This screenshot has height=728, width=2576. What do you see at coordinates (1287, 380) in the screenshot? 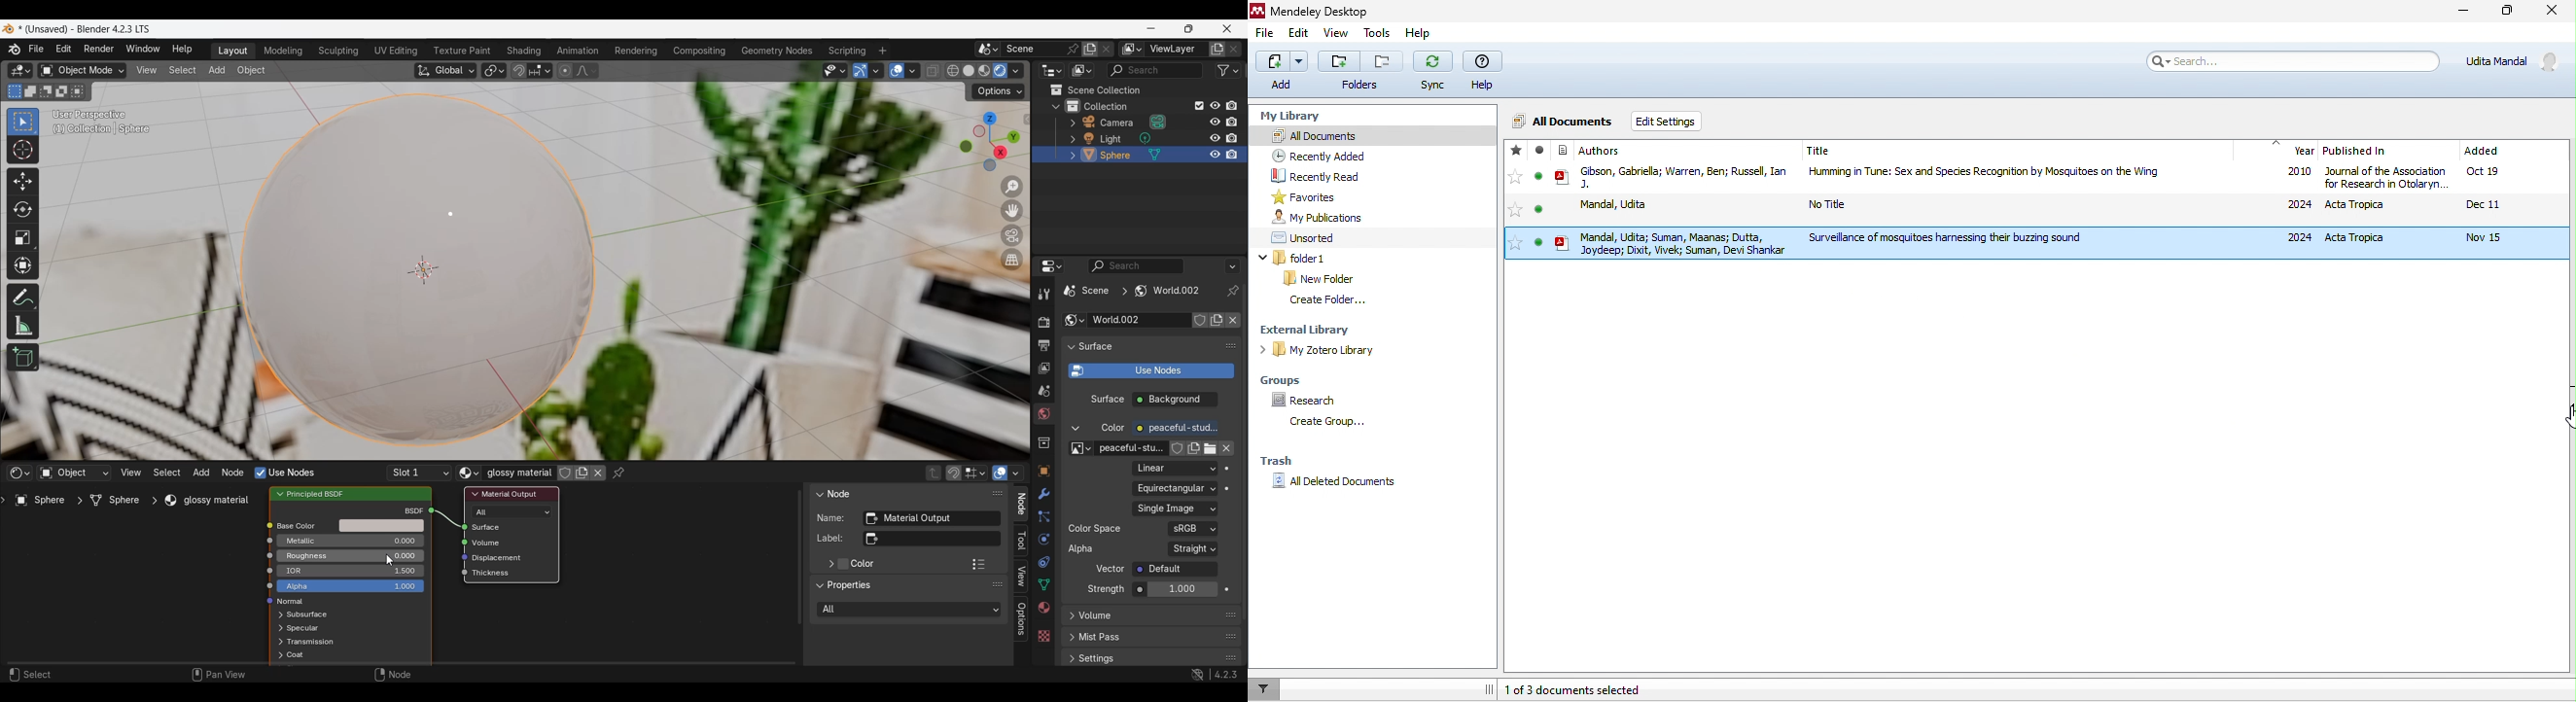
I see `groups` at bounding box center [1287, 380].